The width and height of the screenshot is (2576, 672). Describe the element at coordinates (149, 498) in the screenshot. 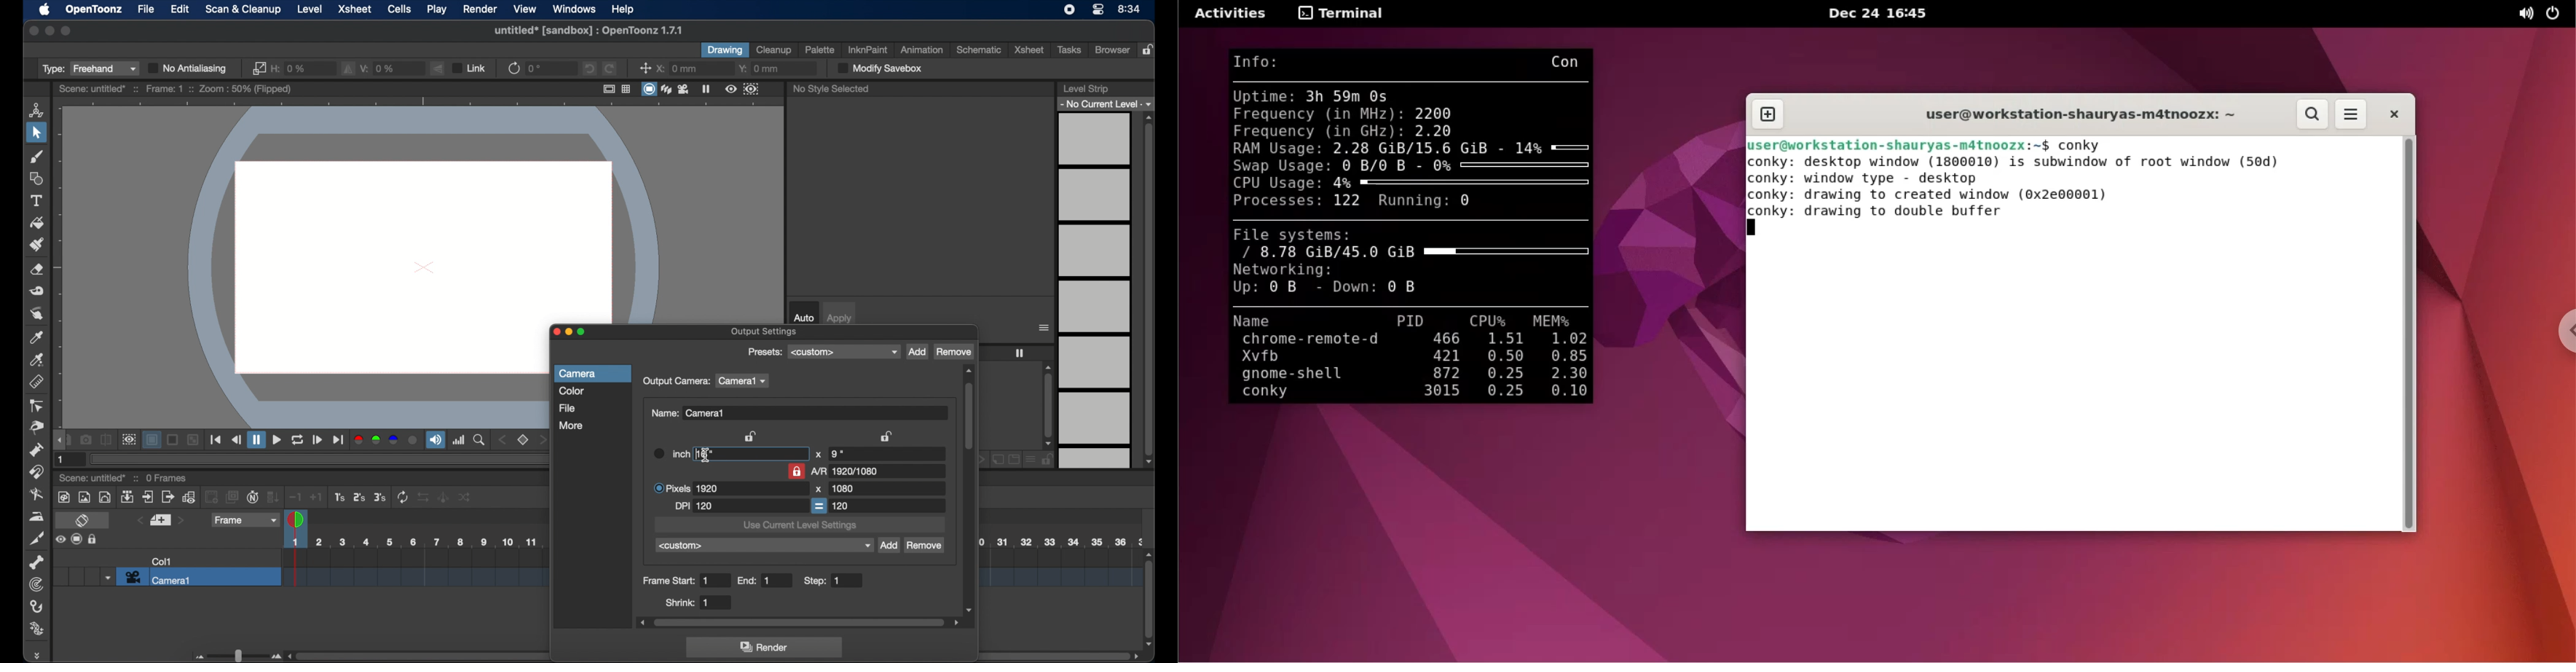

I see `` at that location.